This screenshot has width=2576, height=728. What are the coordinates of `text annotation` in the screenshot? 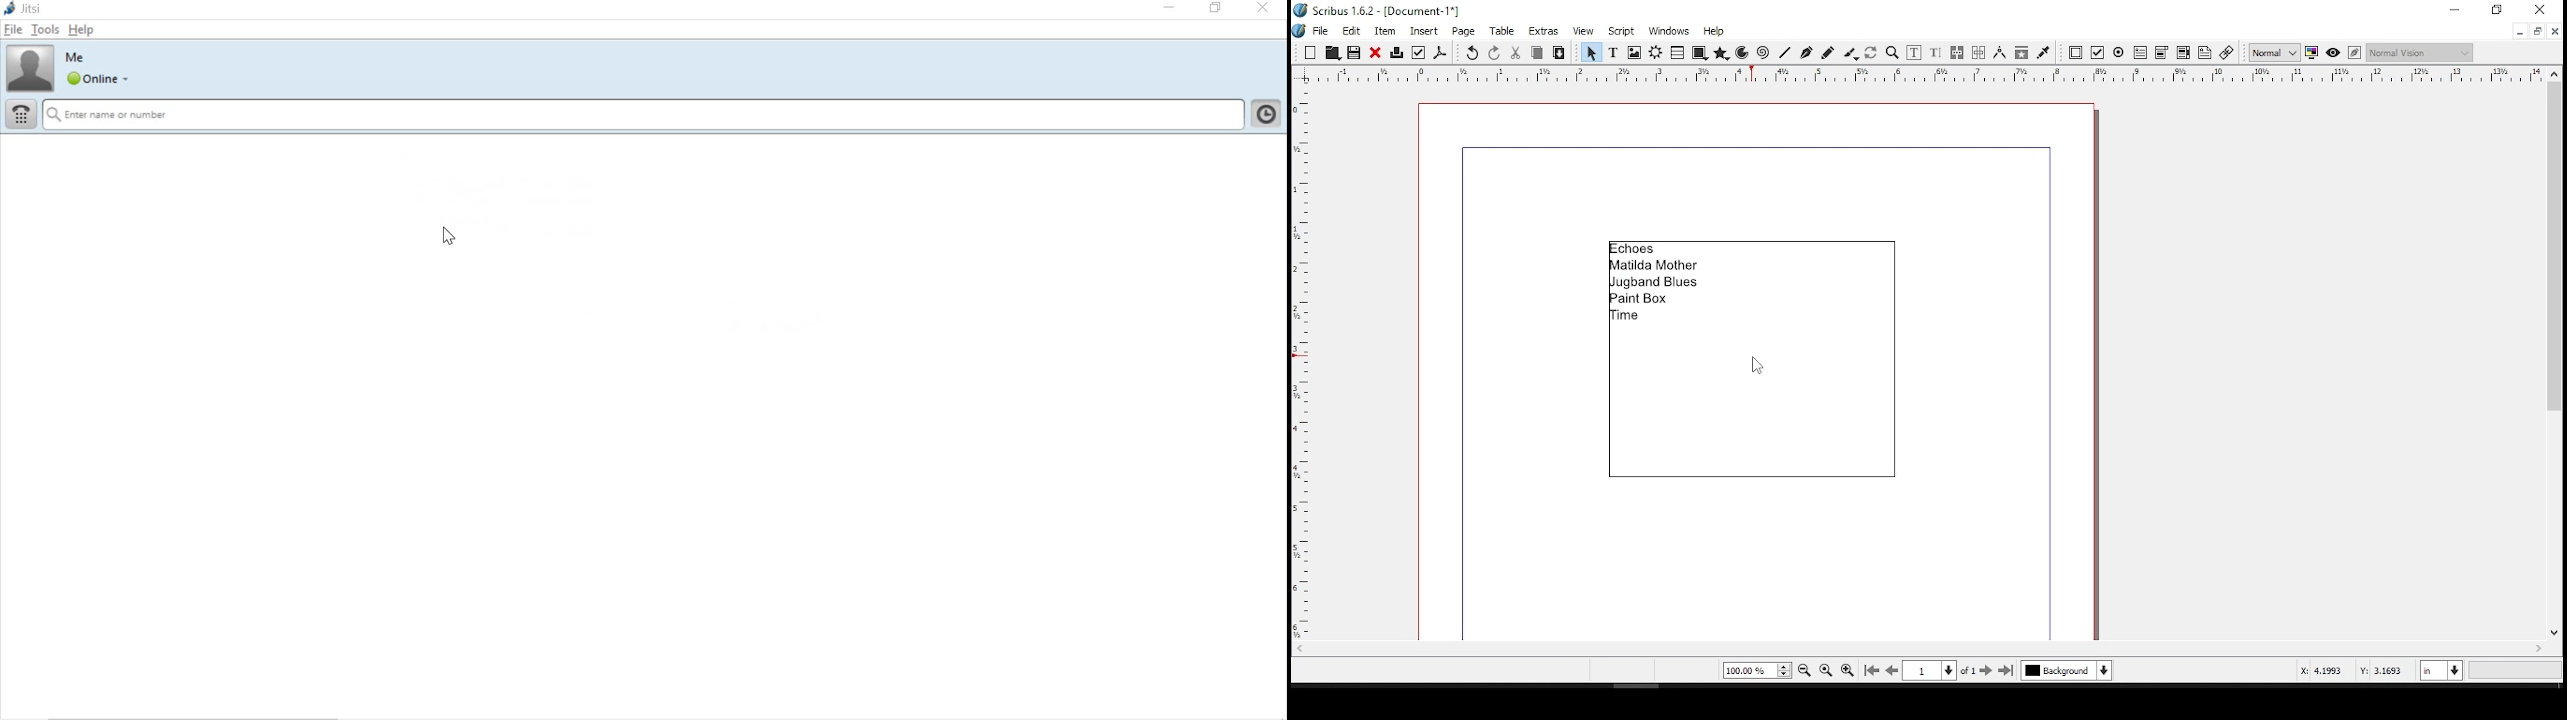 It's located at (2205, 52).